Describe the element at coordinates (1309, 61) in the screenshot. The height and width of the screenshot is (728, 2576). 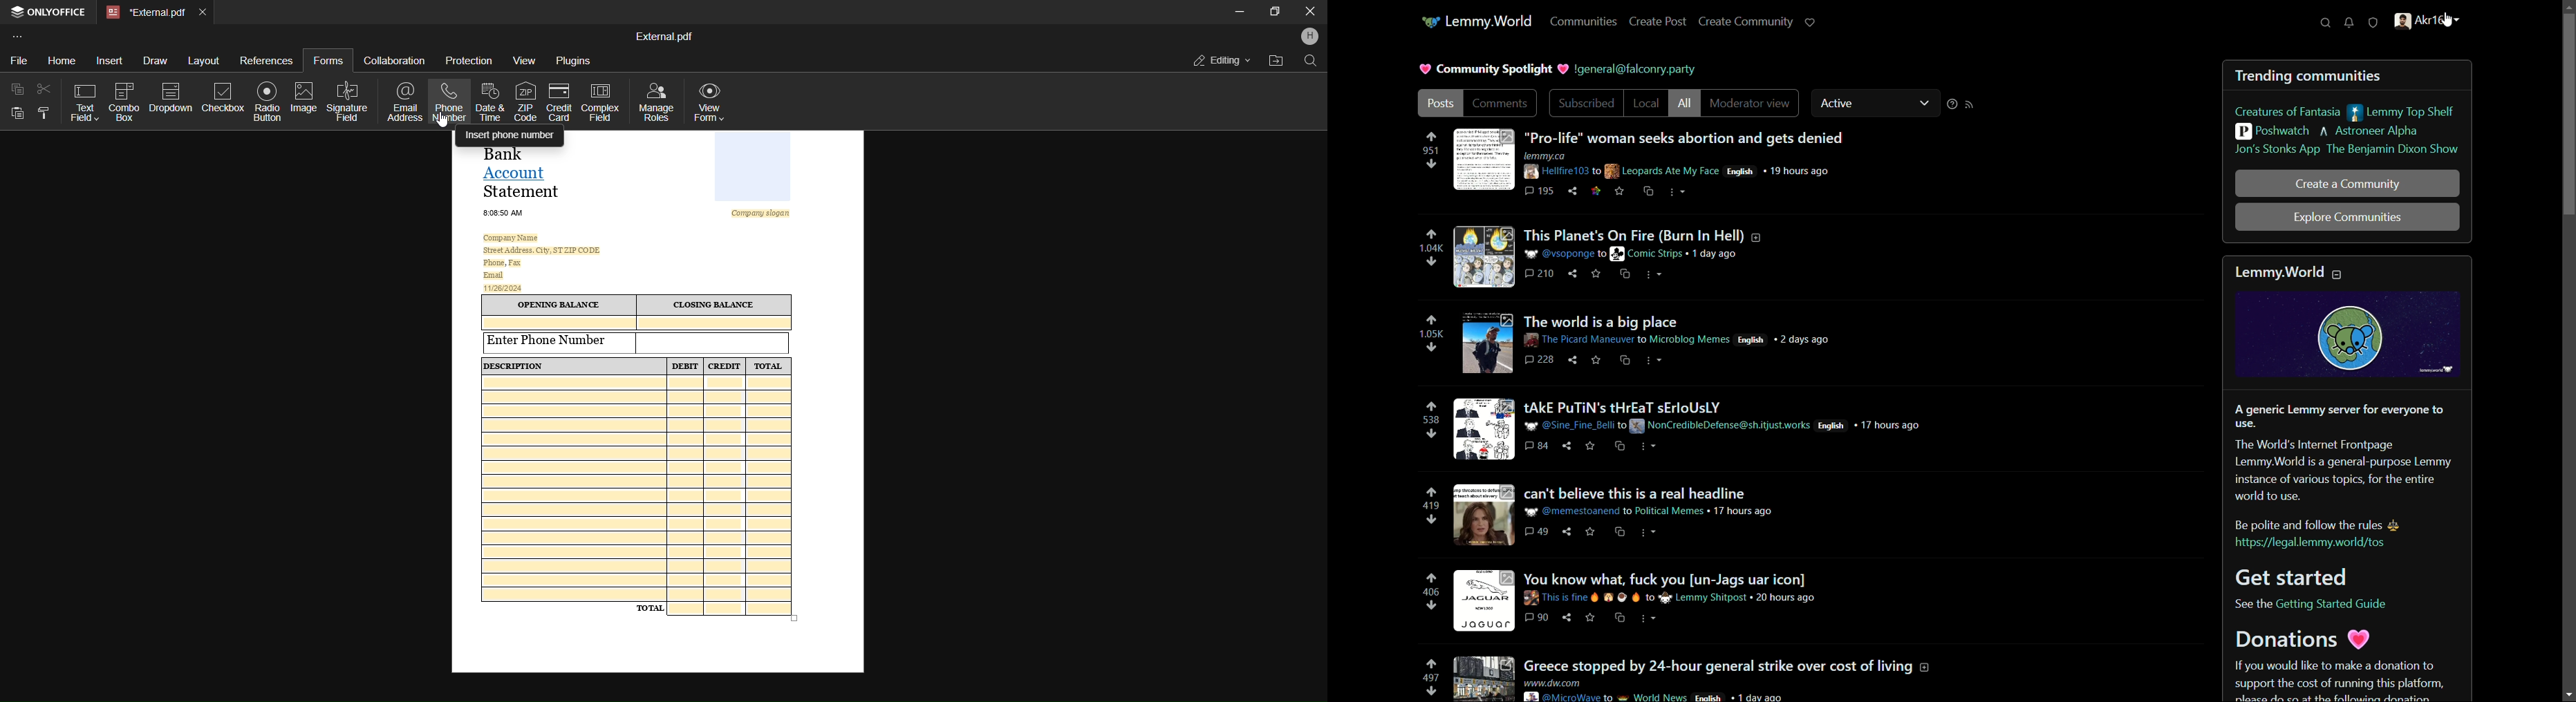
I see `find` at that location.